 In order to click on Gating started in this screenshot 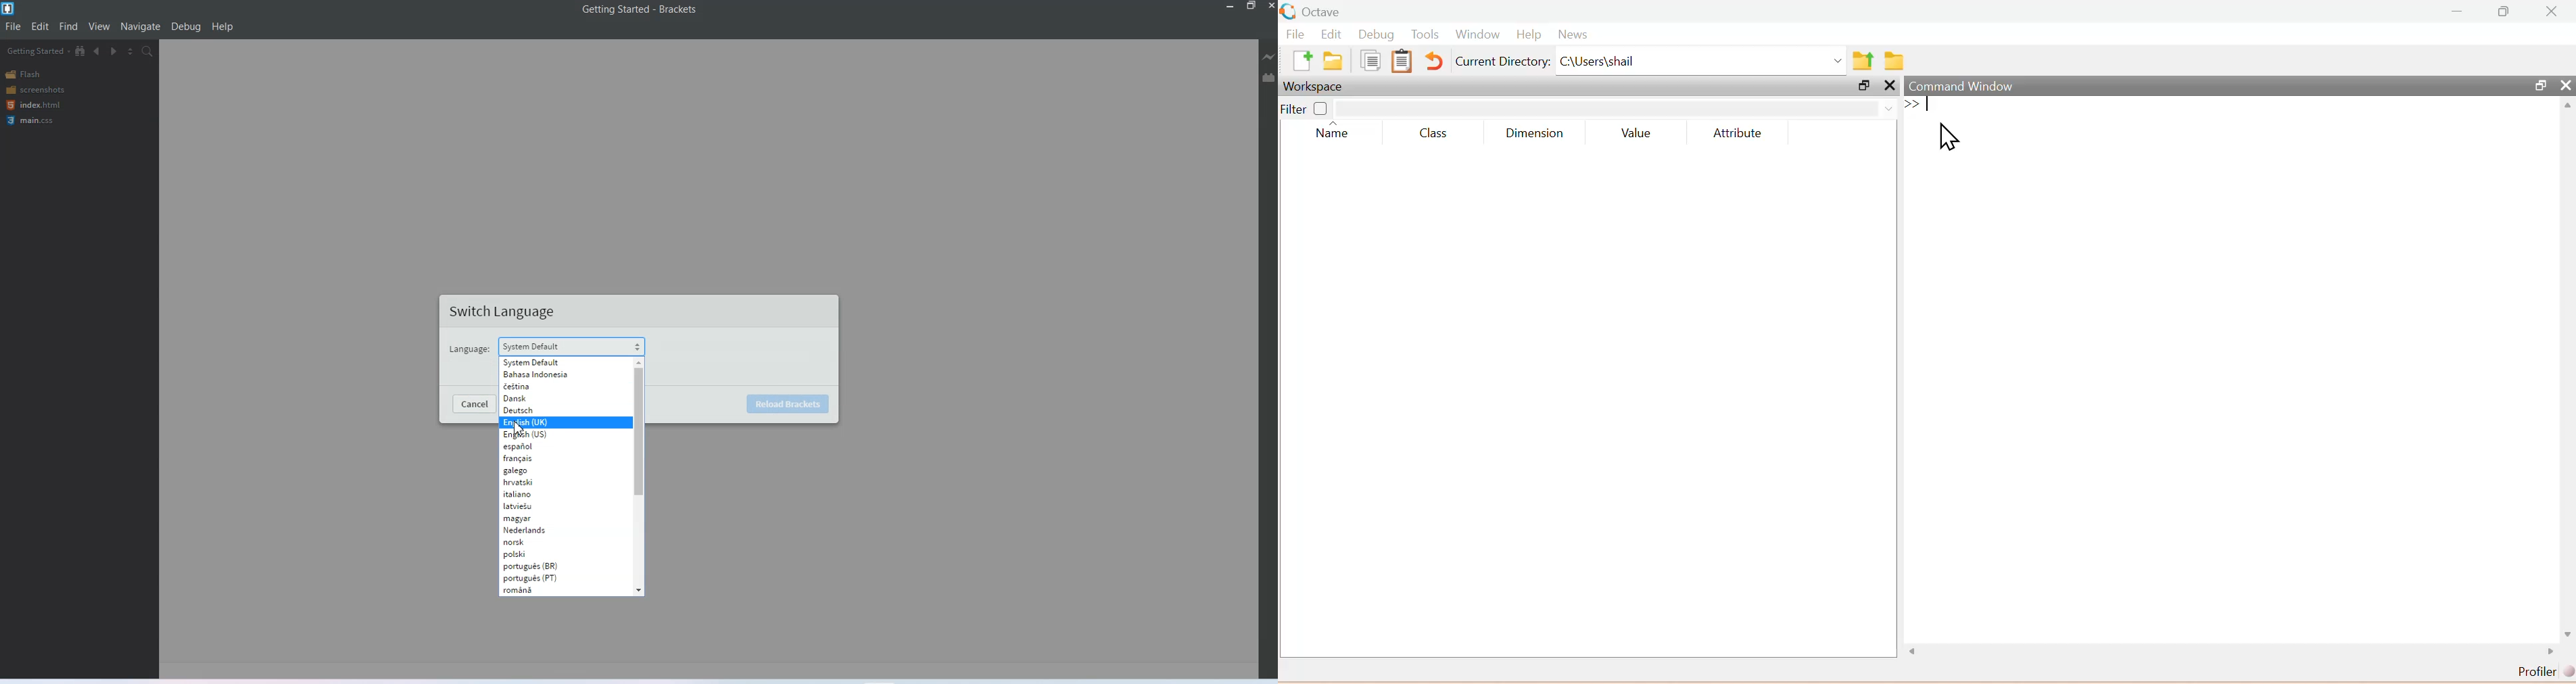, I will do `click(34, 51)`.